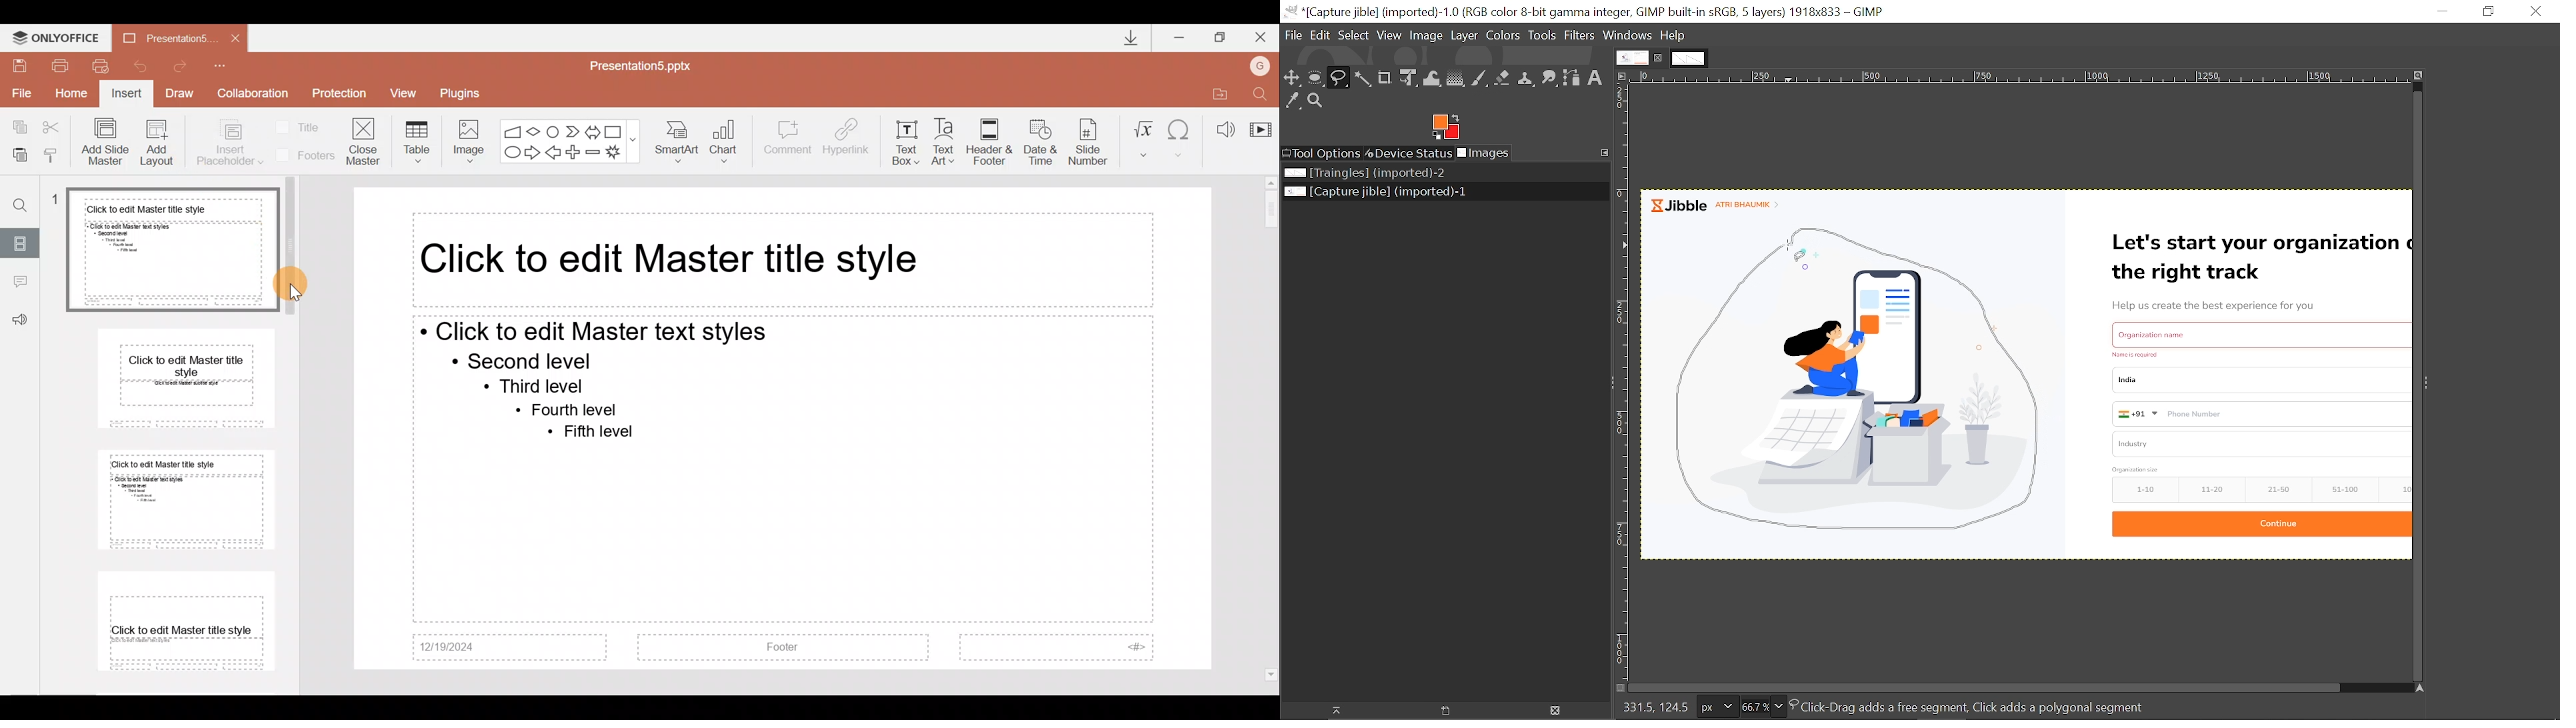 Image resolution: width=2576 pixels, height=728 pixels. Describe the element at coordinates (229, 143) in the screenshot. I see `Insert placeholder` at that location.